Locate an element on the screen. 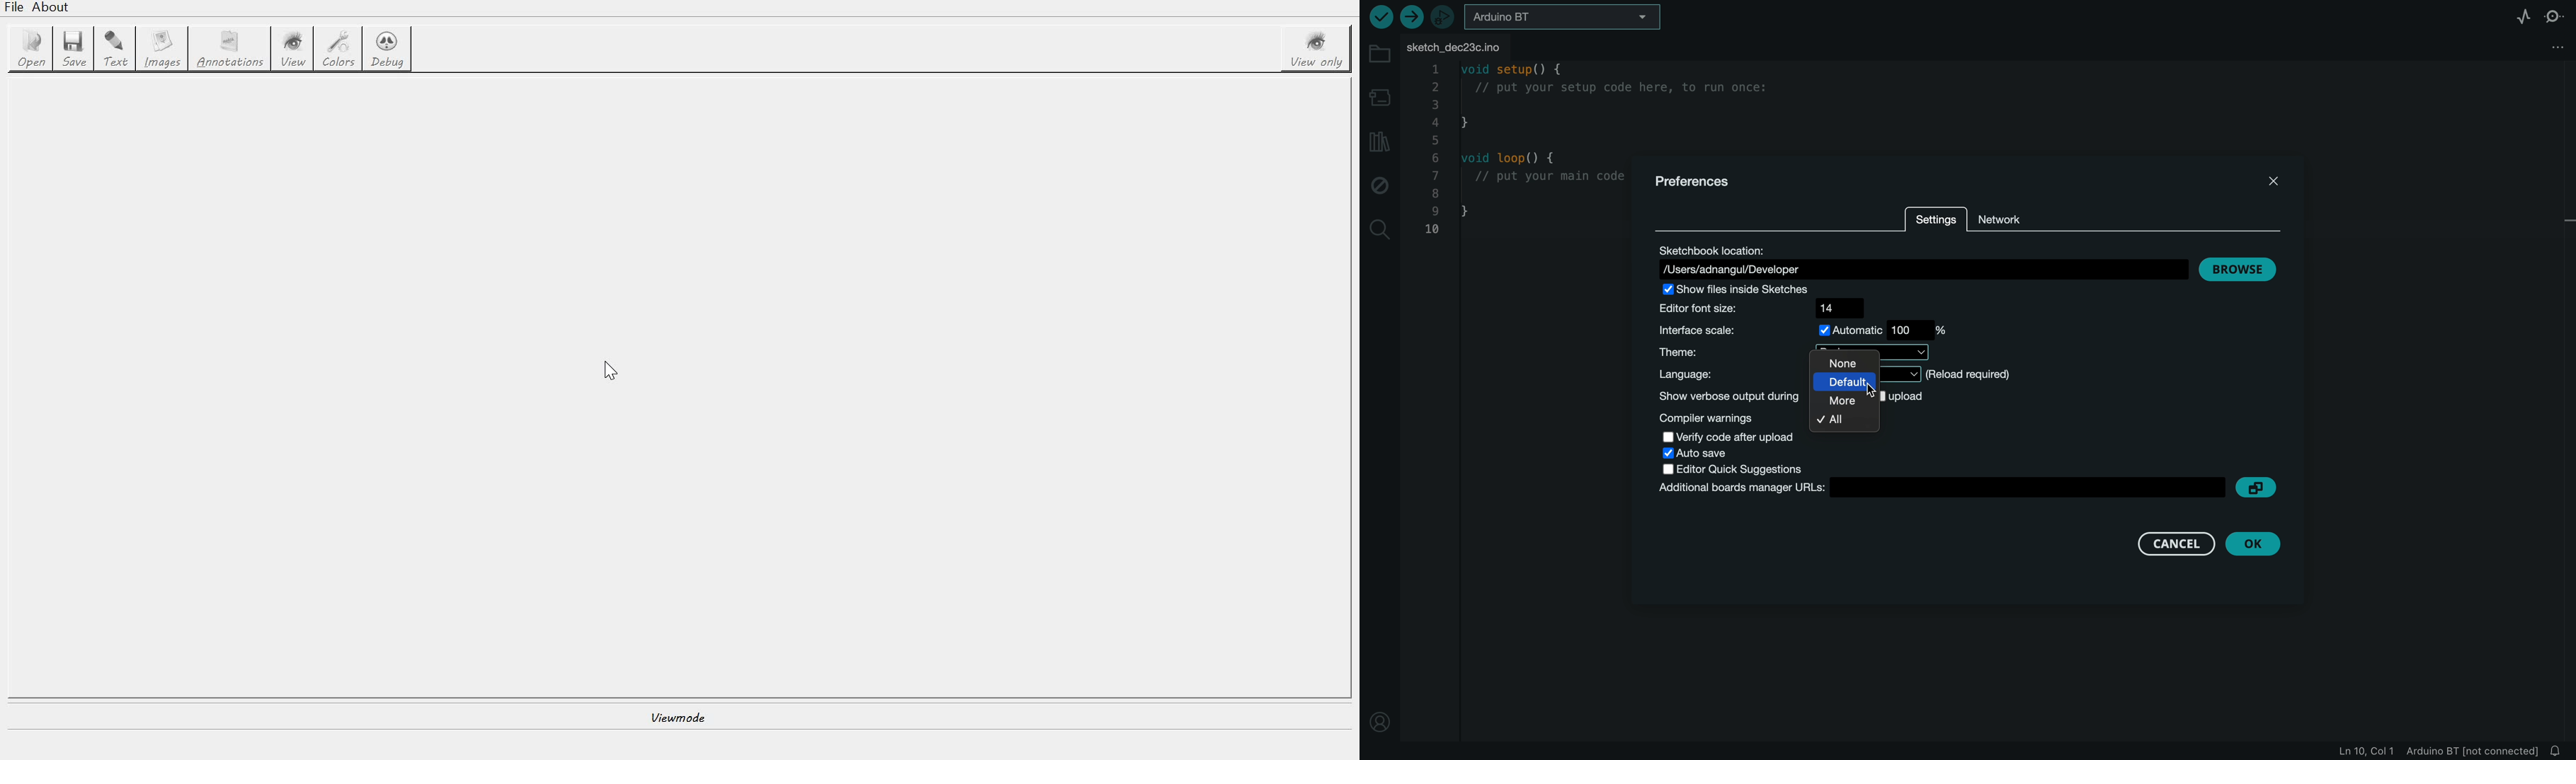 The width and height of the screenshot is (2576, 784). board manager is located at coordinates (1379, 97).